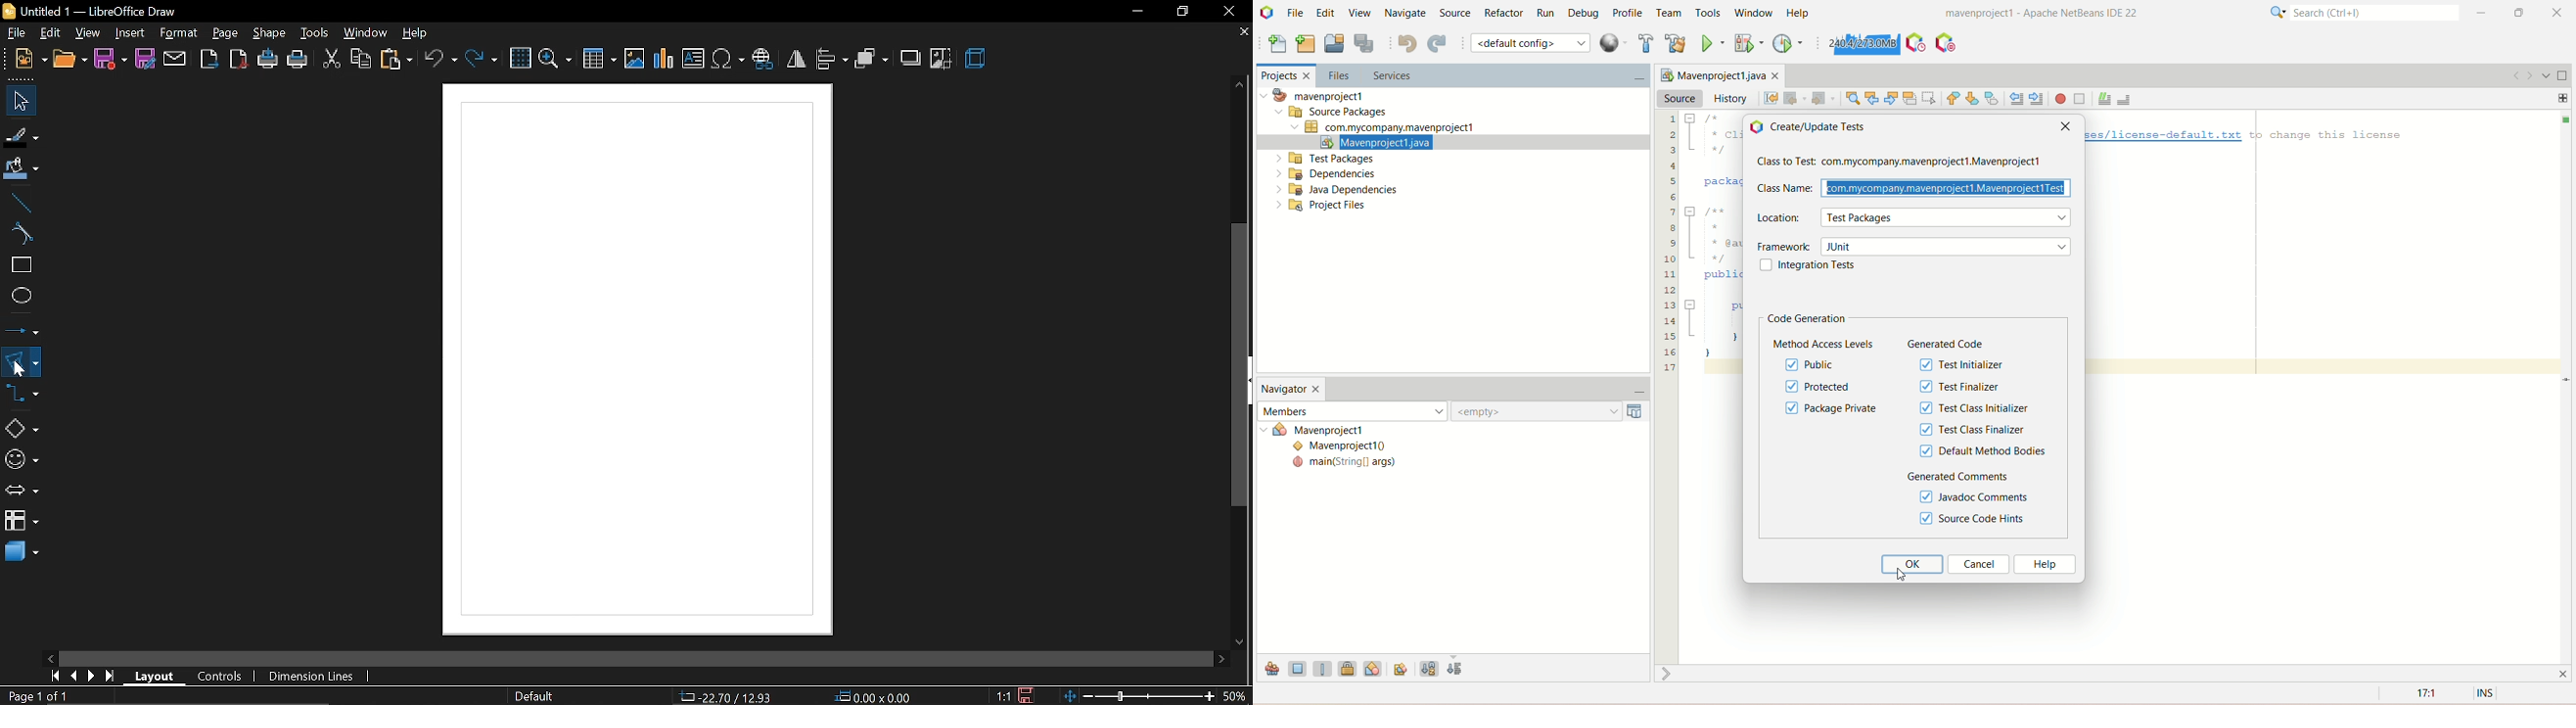 This screenshot has height=728, width=2576. Describe the element at coordinates (23, 369) in the screenshot. I see `Cursor` at that location.